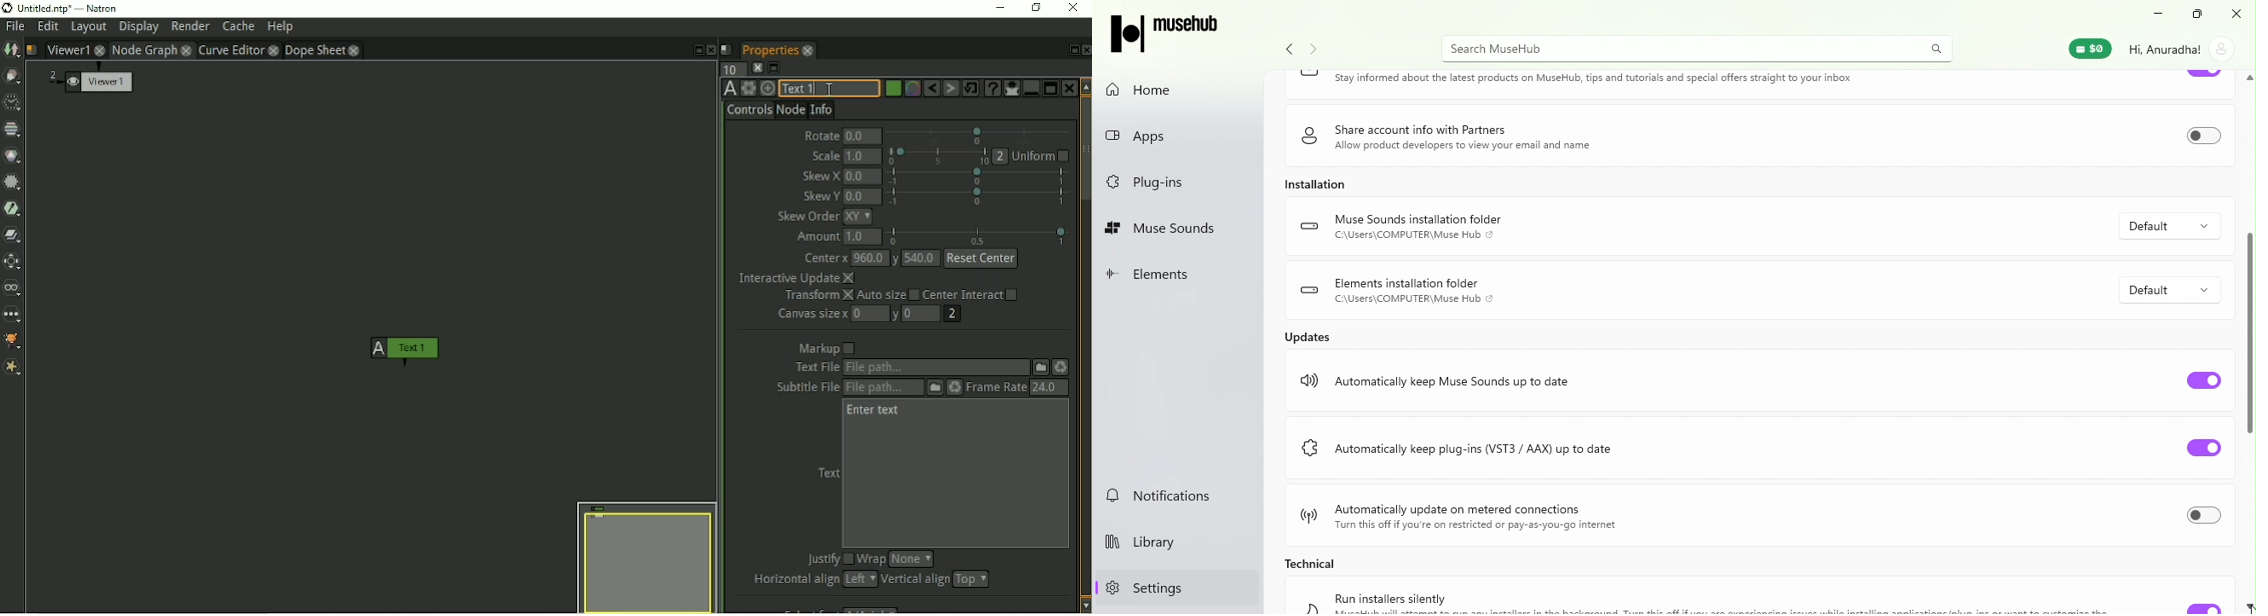 The image size is (2268, 616). Describe the element at coordinates (1309, 75) in the screenshot. I see `logo` at that location.